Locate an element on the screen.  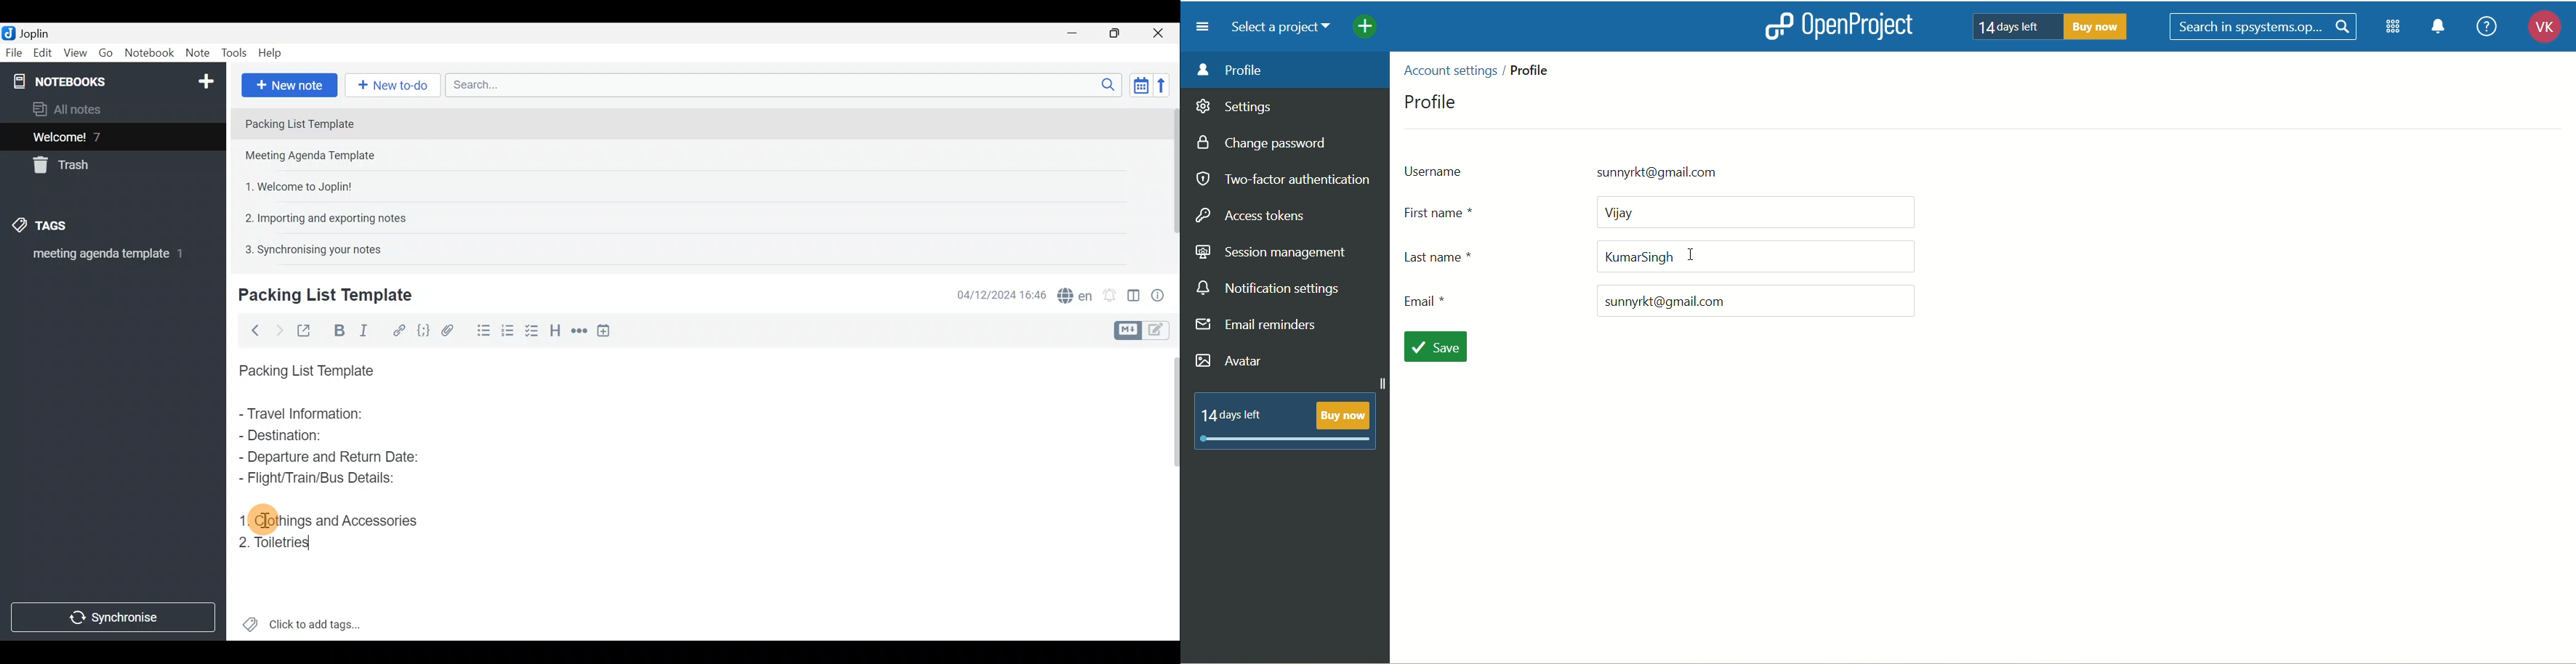
Help is located at coordinates (272, 54).